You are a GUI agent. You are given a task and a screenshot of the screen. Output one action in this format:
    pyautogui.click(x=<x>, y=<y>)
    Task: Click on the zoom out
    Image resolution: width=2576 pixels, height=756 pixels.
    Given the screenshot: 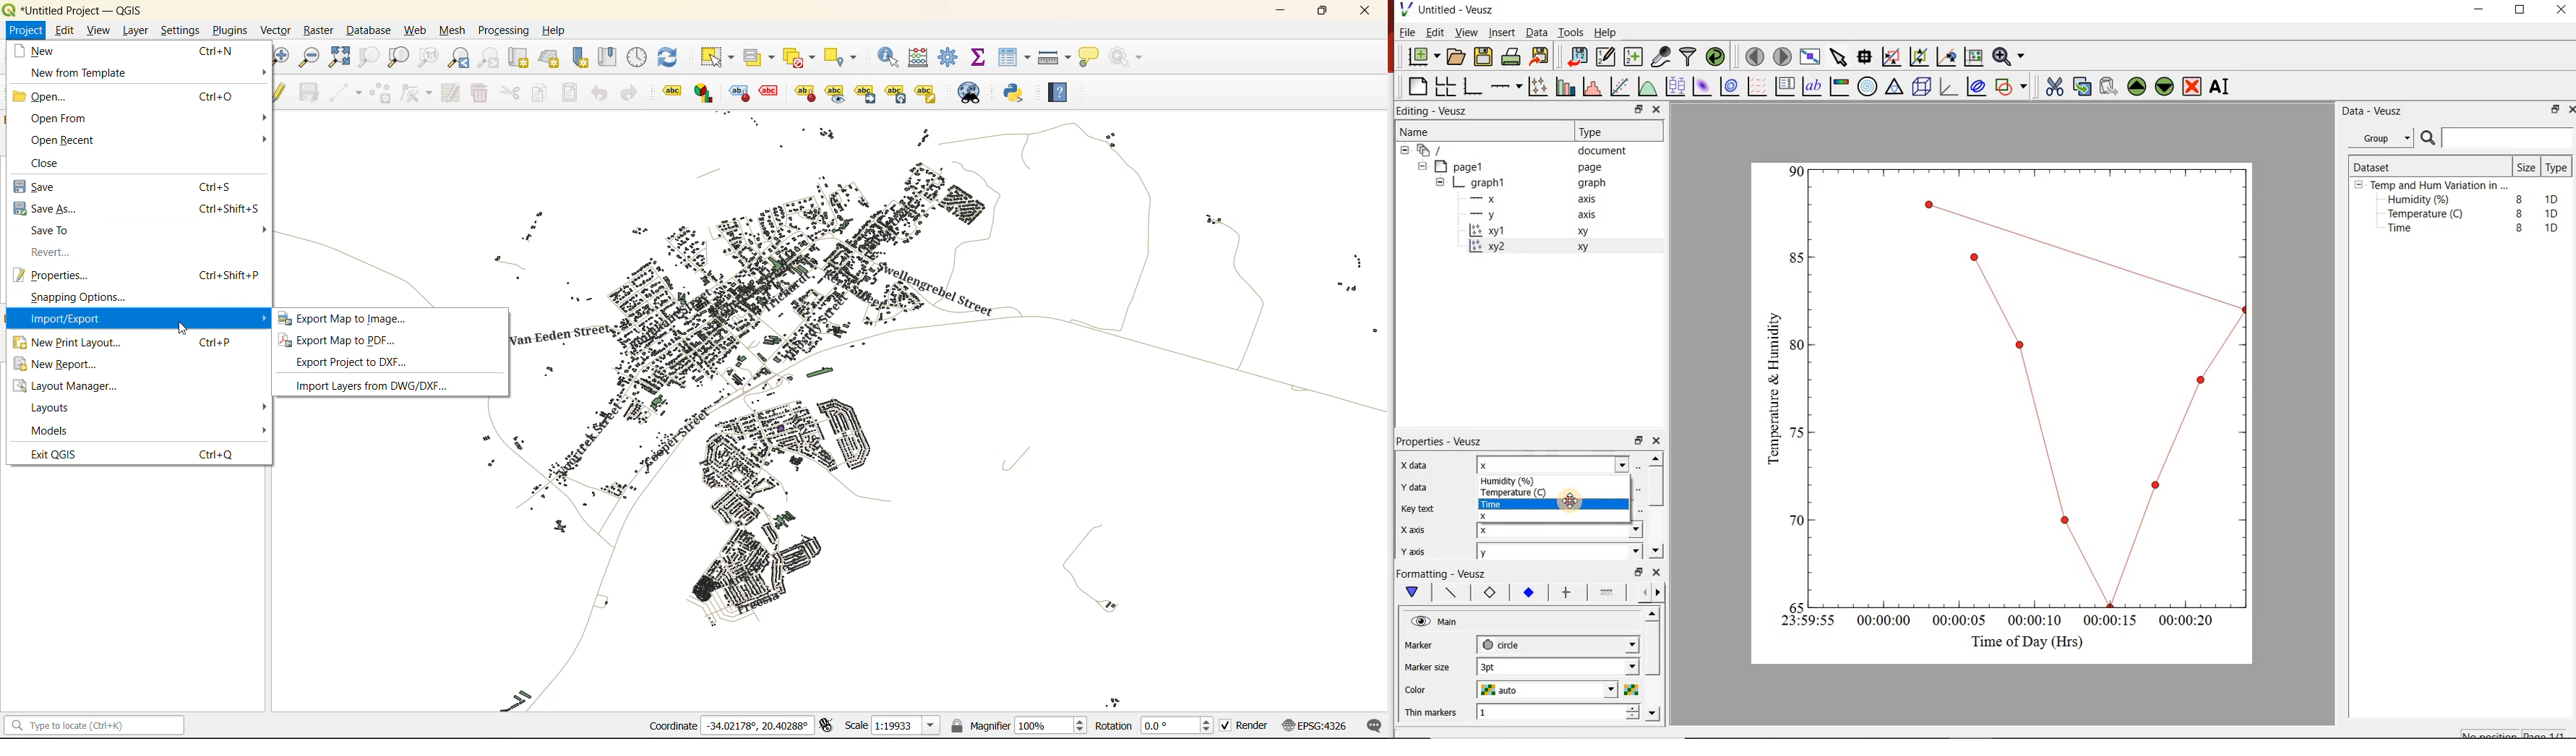 What is the action you would take?
    pyautogui.click(x=309, y=59)
    